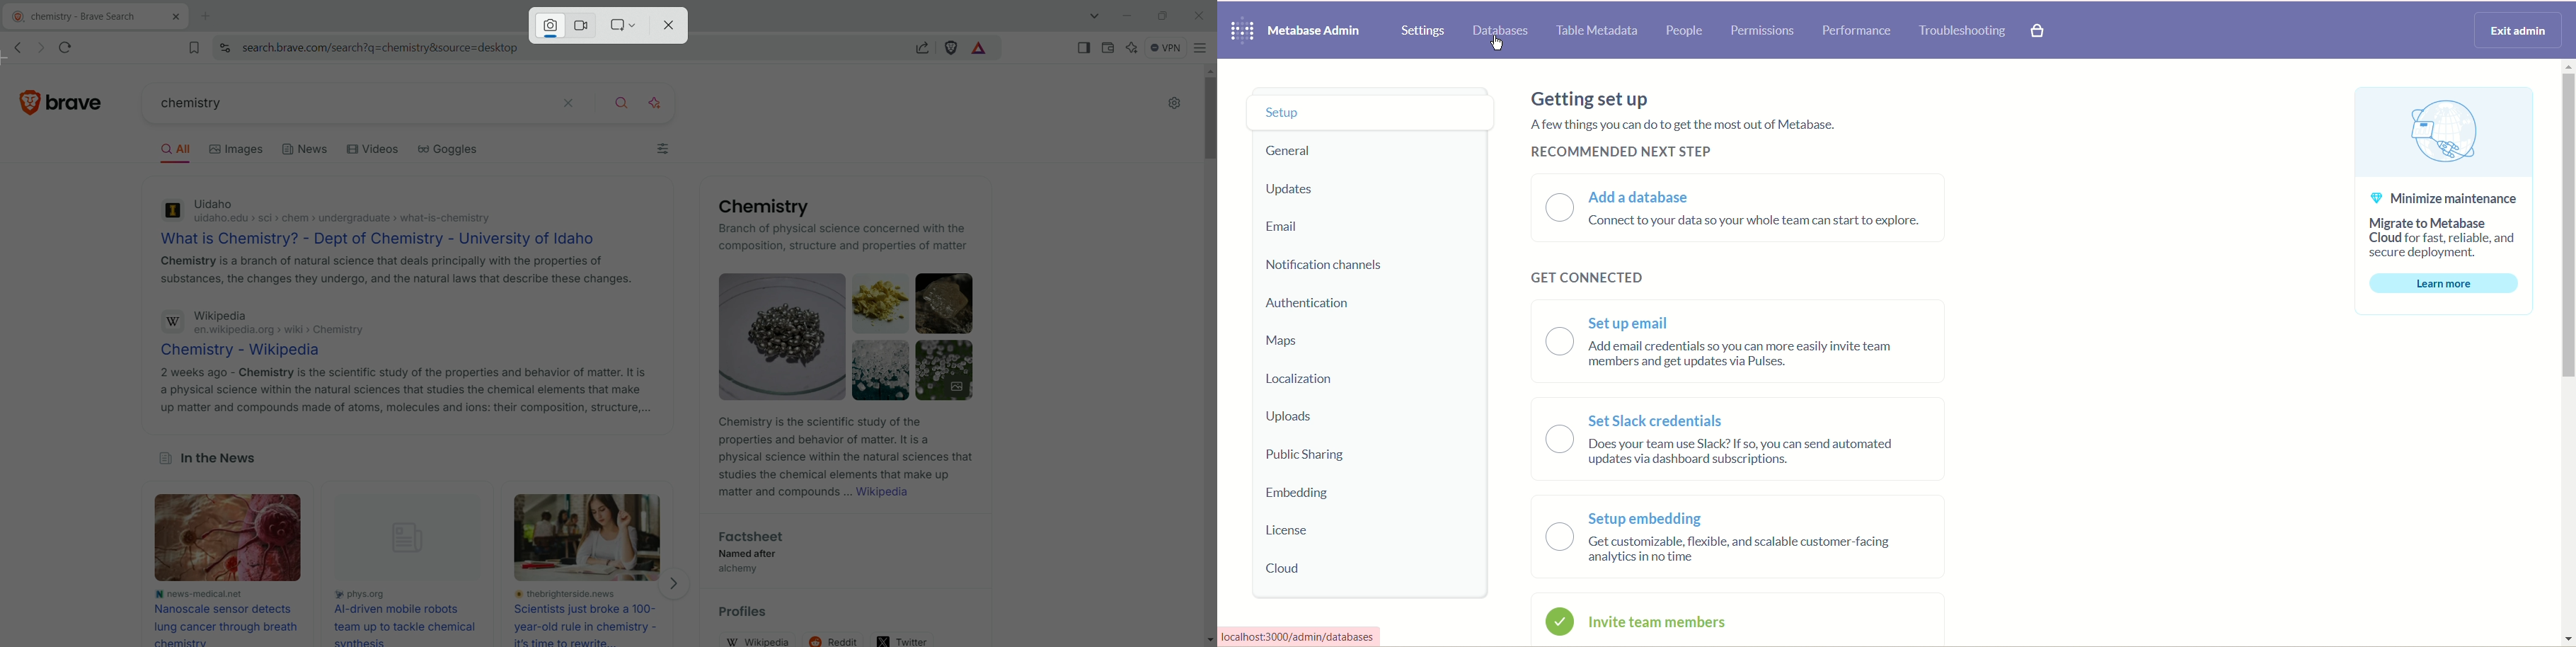 The width and height of the screenshot is (2576, 672). Describe the element at coordinates (1301, 493) in the screenshot. I see `embedding` at that location.